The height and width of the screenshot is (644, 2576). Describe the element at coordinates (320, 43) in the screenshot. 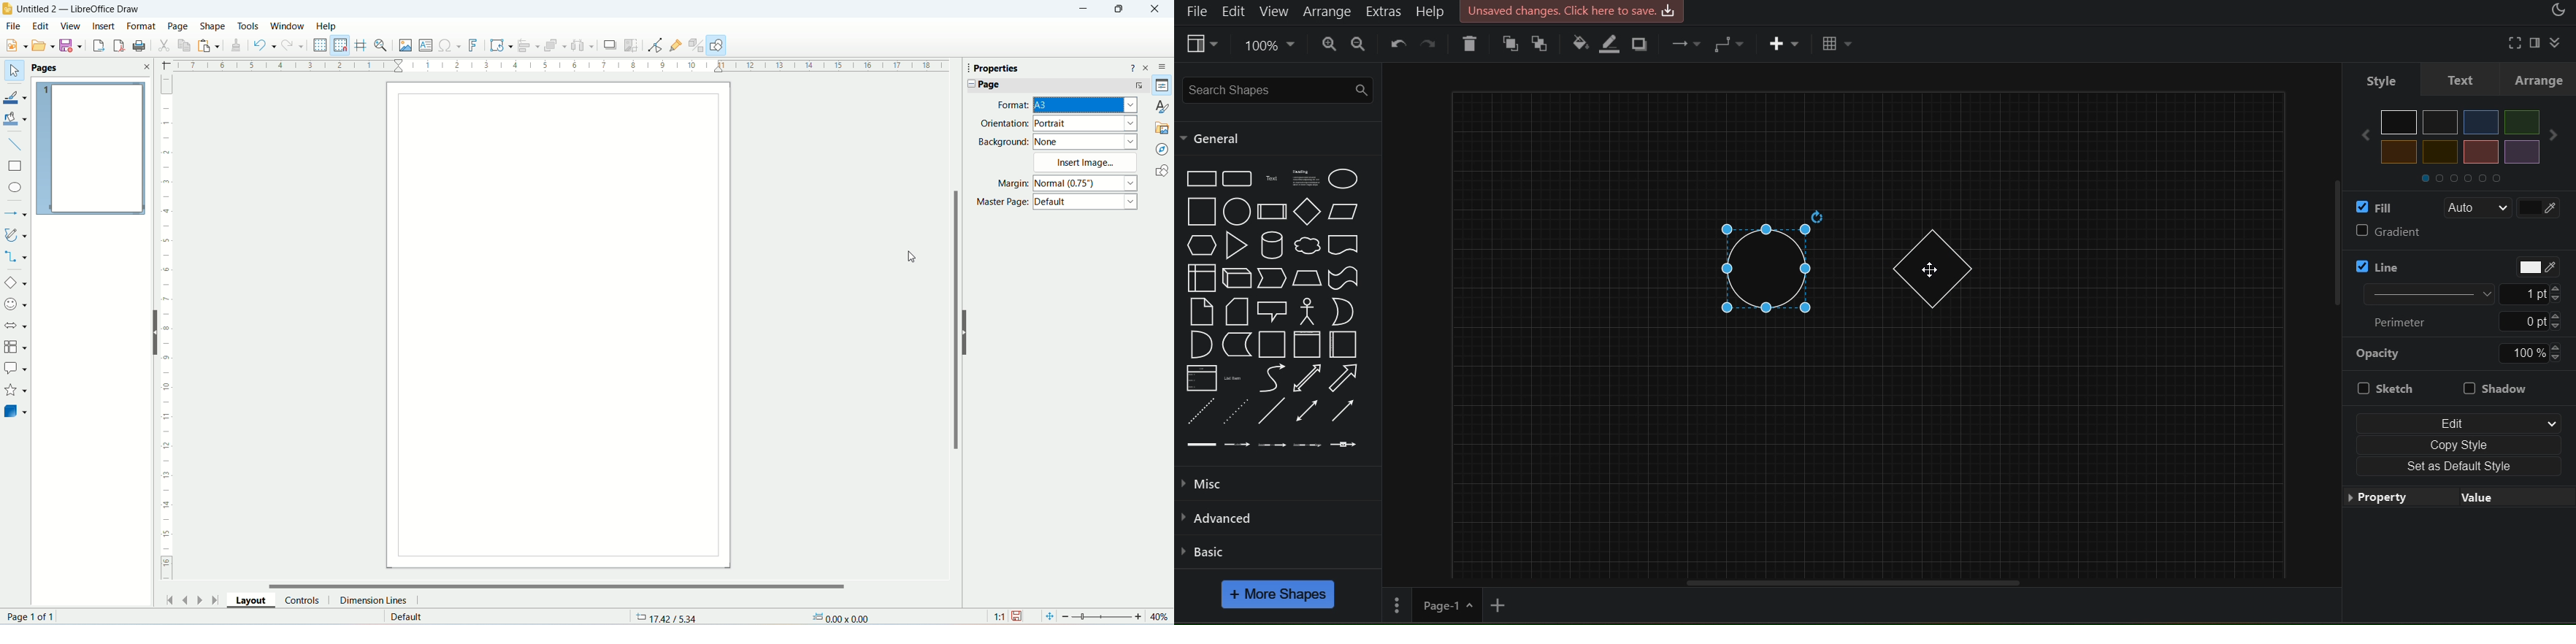

I see `display grid` at that location.